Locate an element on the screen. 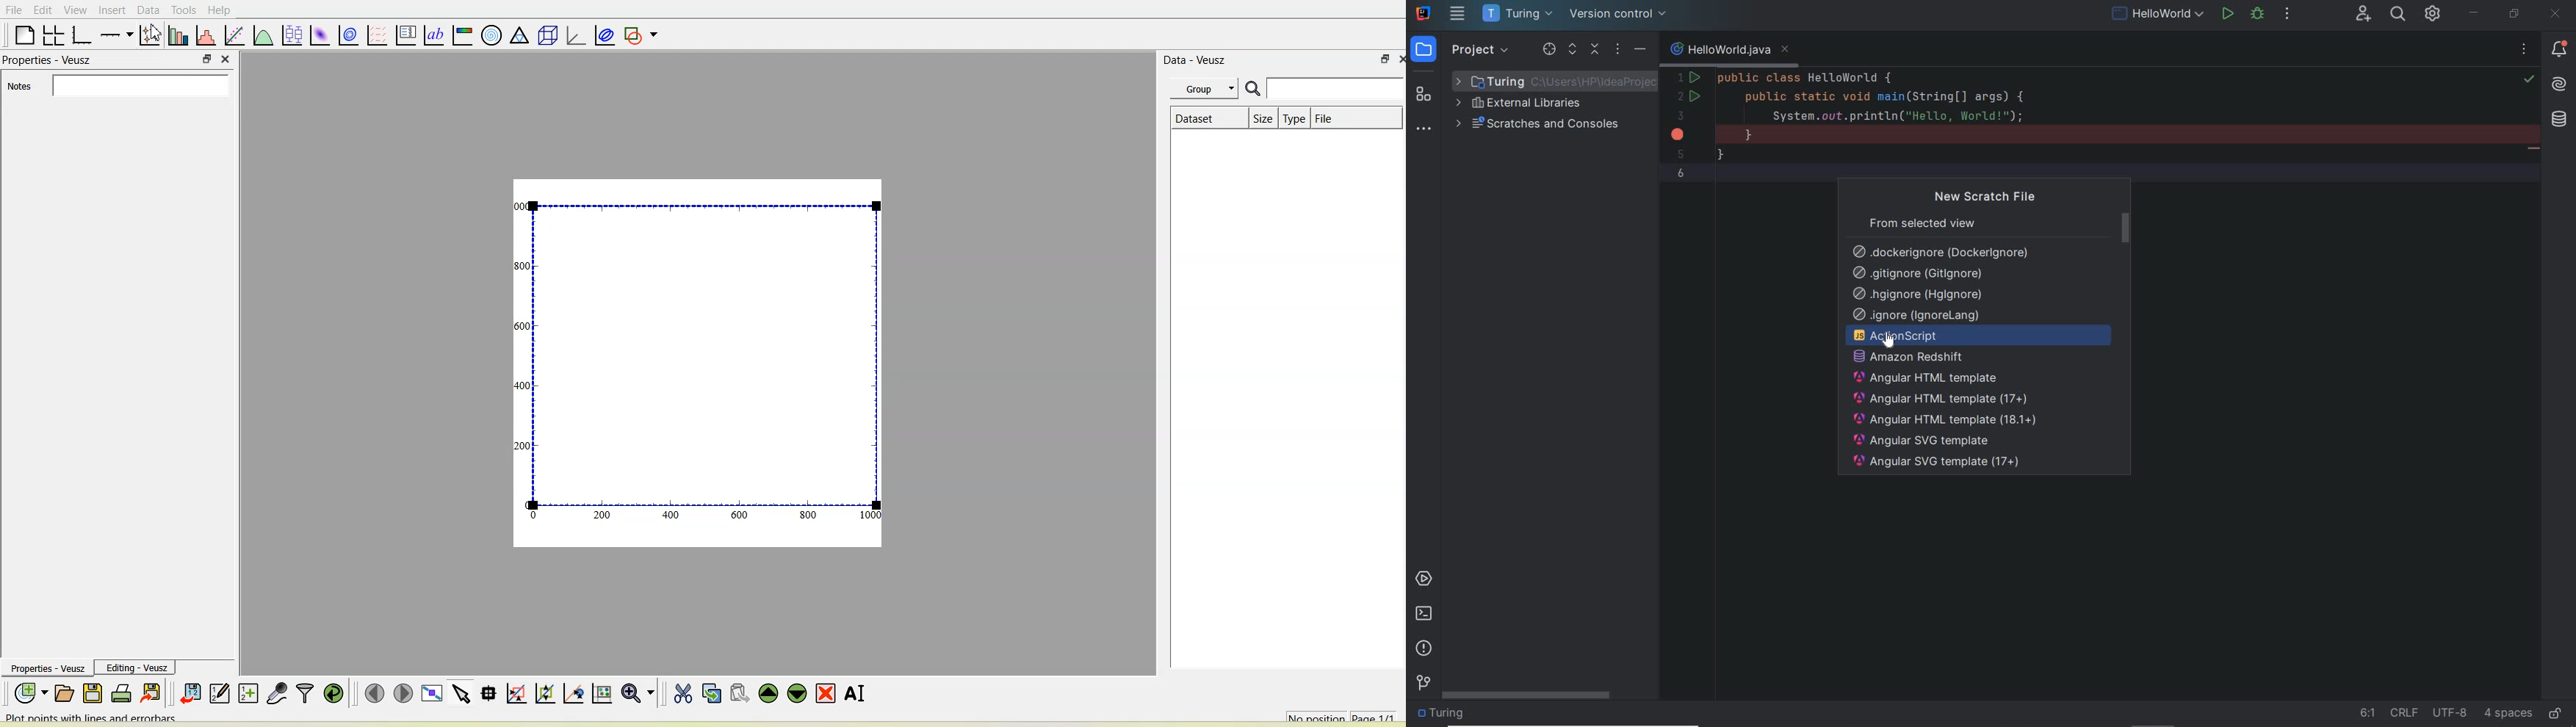 This screenshot has width=2576, height=728. text label is located at coordinates (433, 35).